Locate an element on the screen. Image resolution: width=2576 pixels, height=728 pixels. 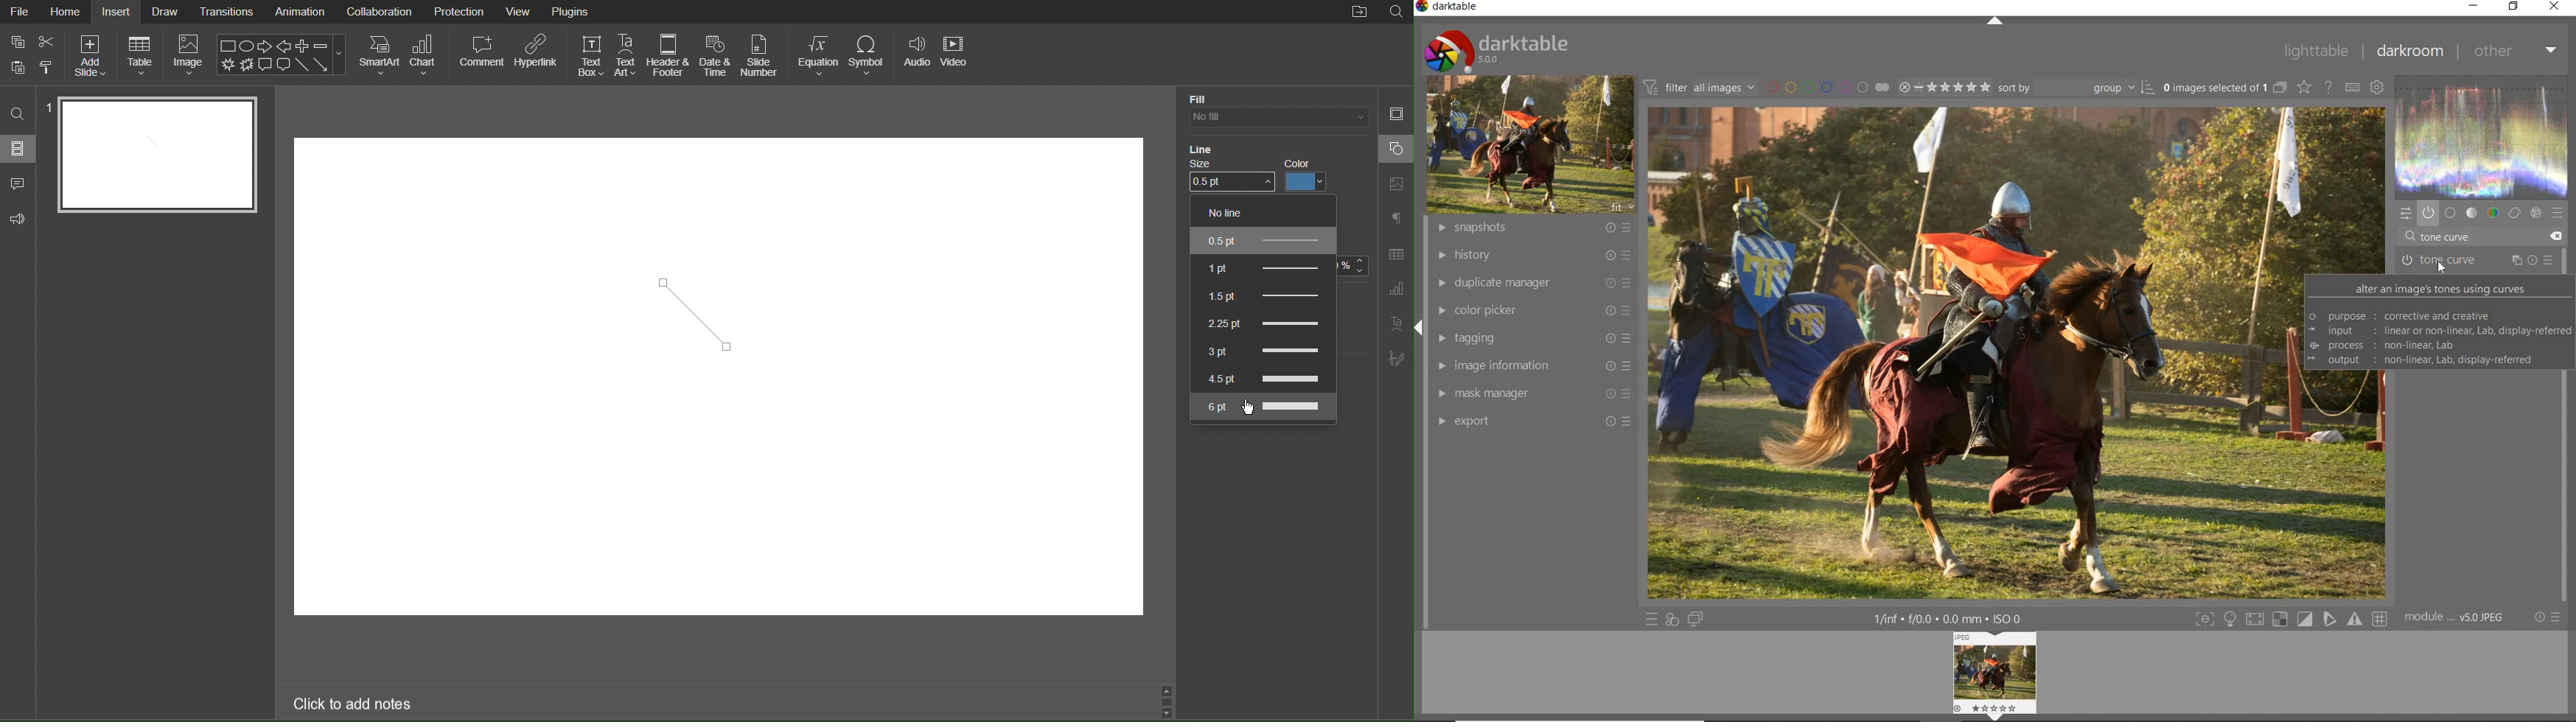
close is located at coordinates (2555, 7).